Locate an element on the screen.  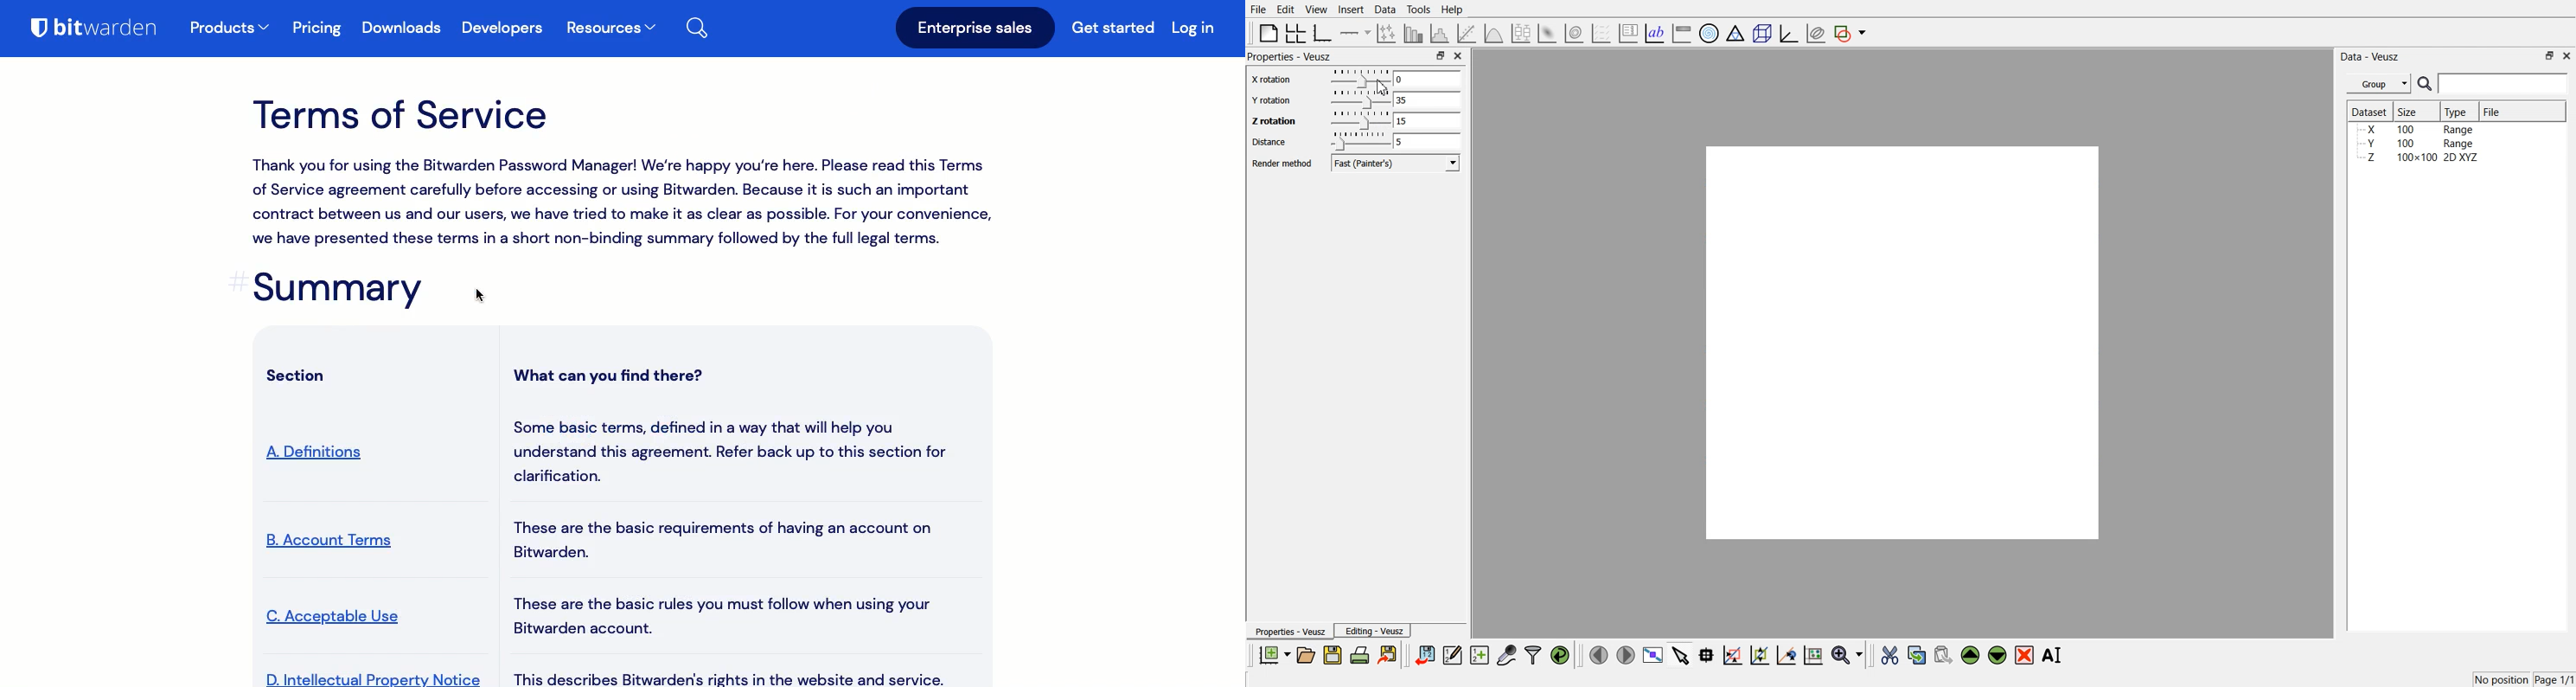
Insert is located at coordinates (1351, 9).